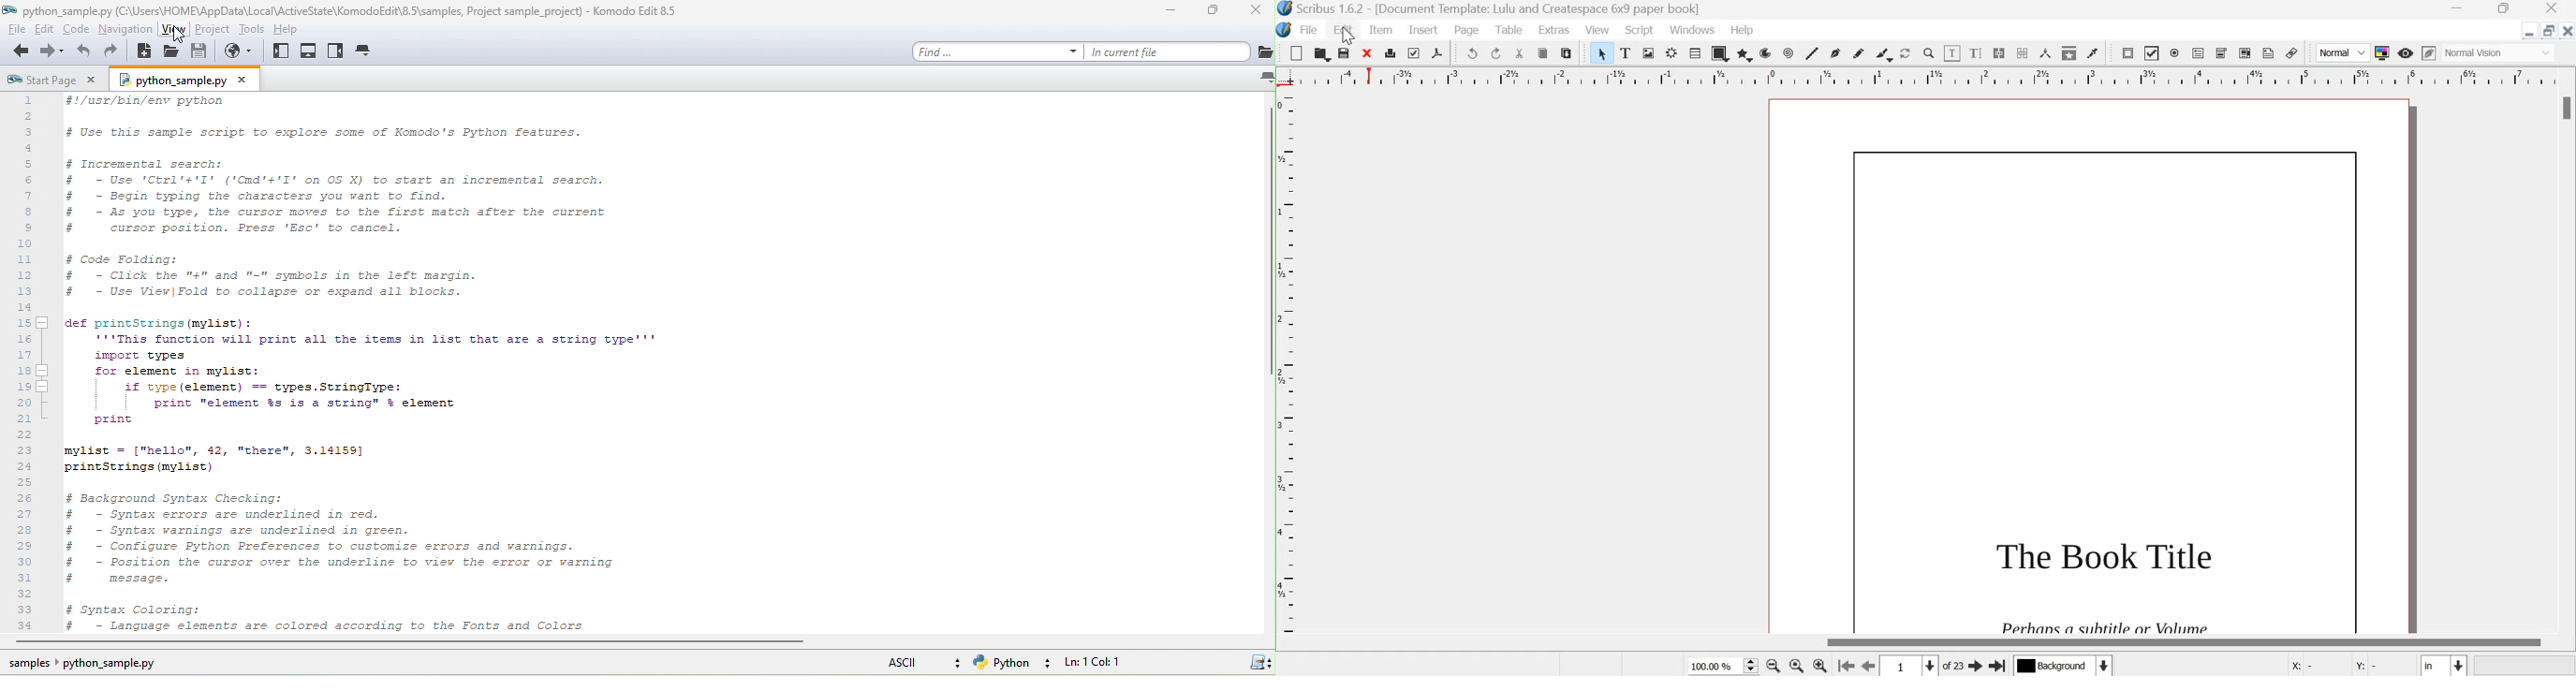 This screenshot has height=700, width=2576. What do you see at coordinates (1649, 54) in the screenshot?
I see `Image frame` at bounding box center [1649, 54].